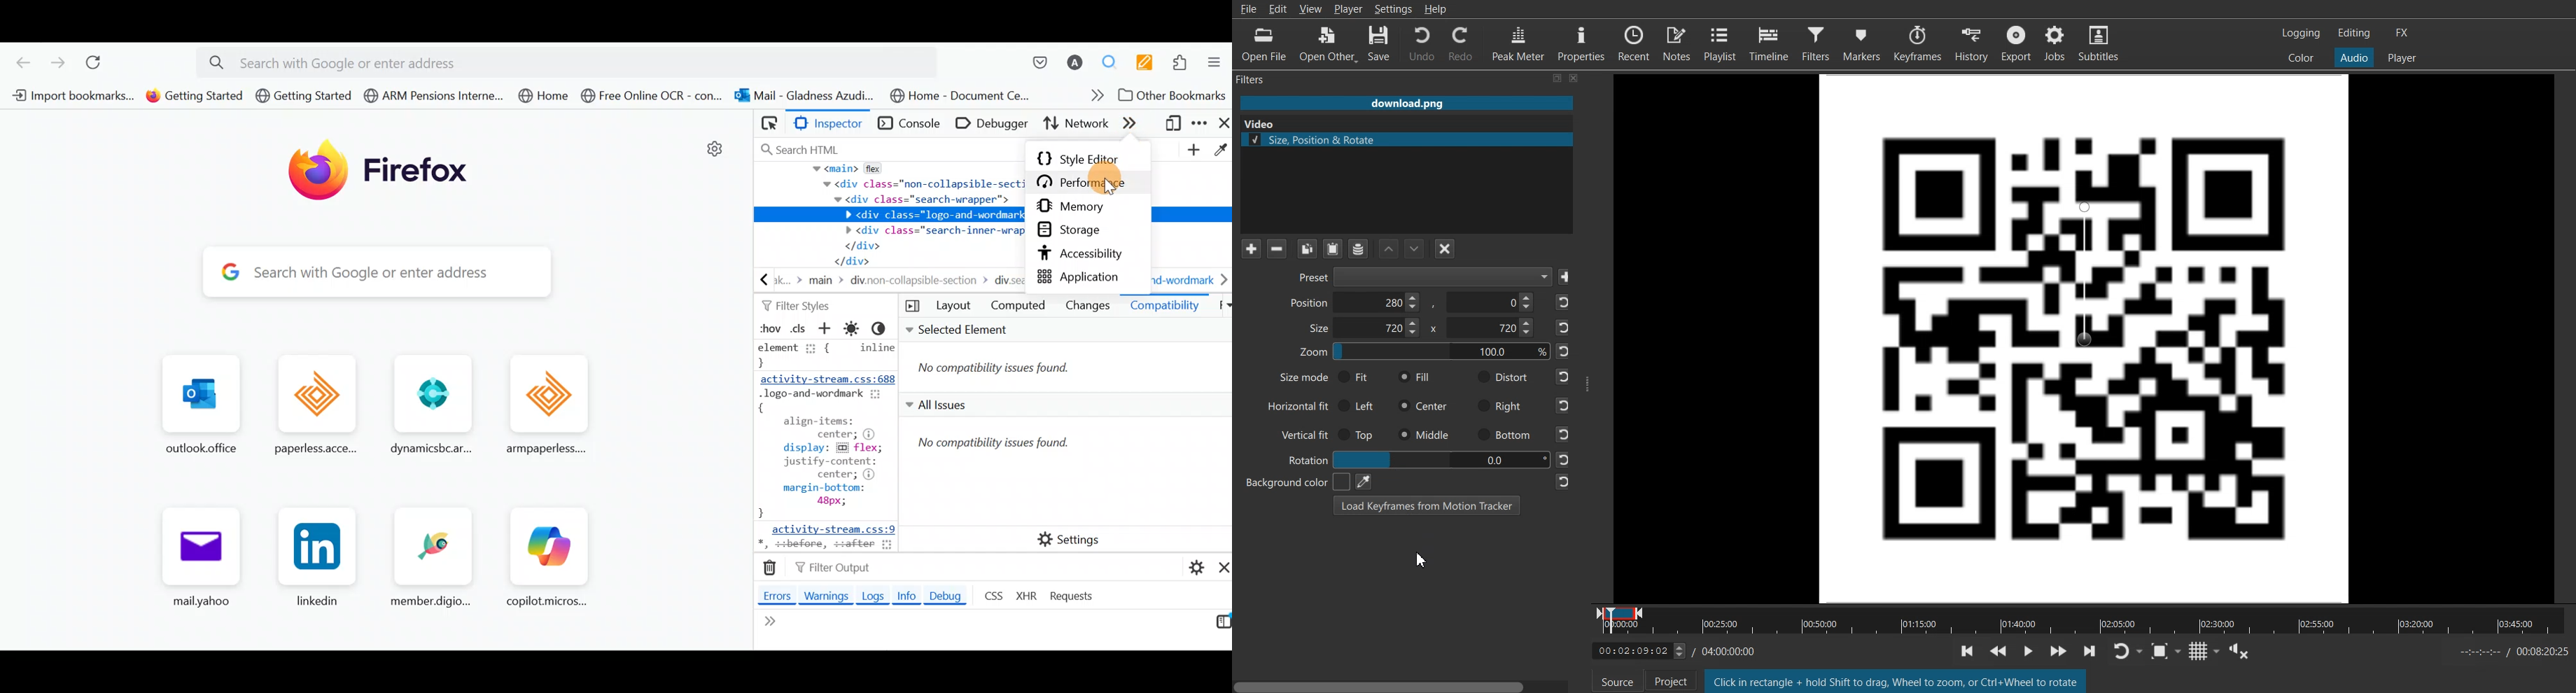  I want to click on Load Keyframe From Motion Tracker, so click(1427, 505).